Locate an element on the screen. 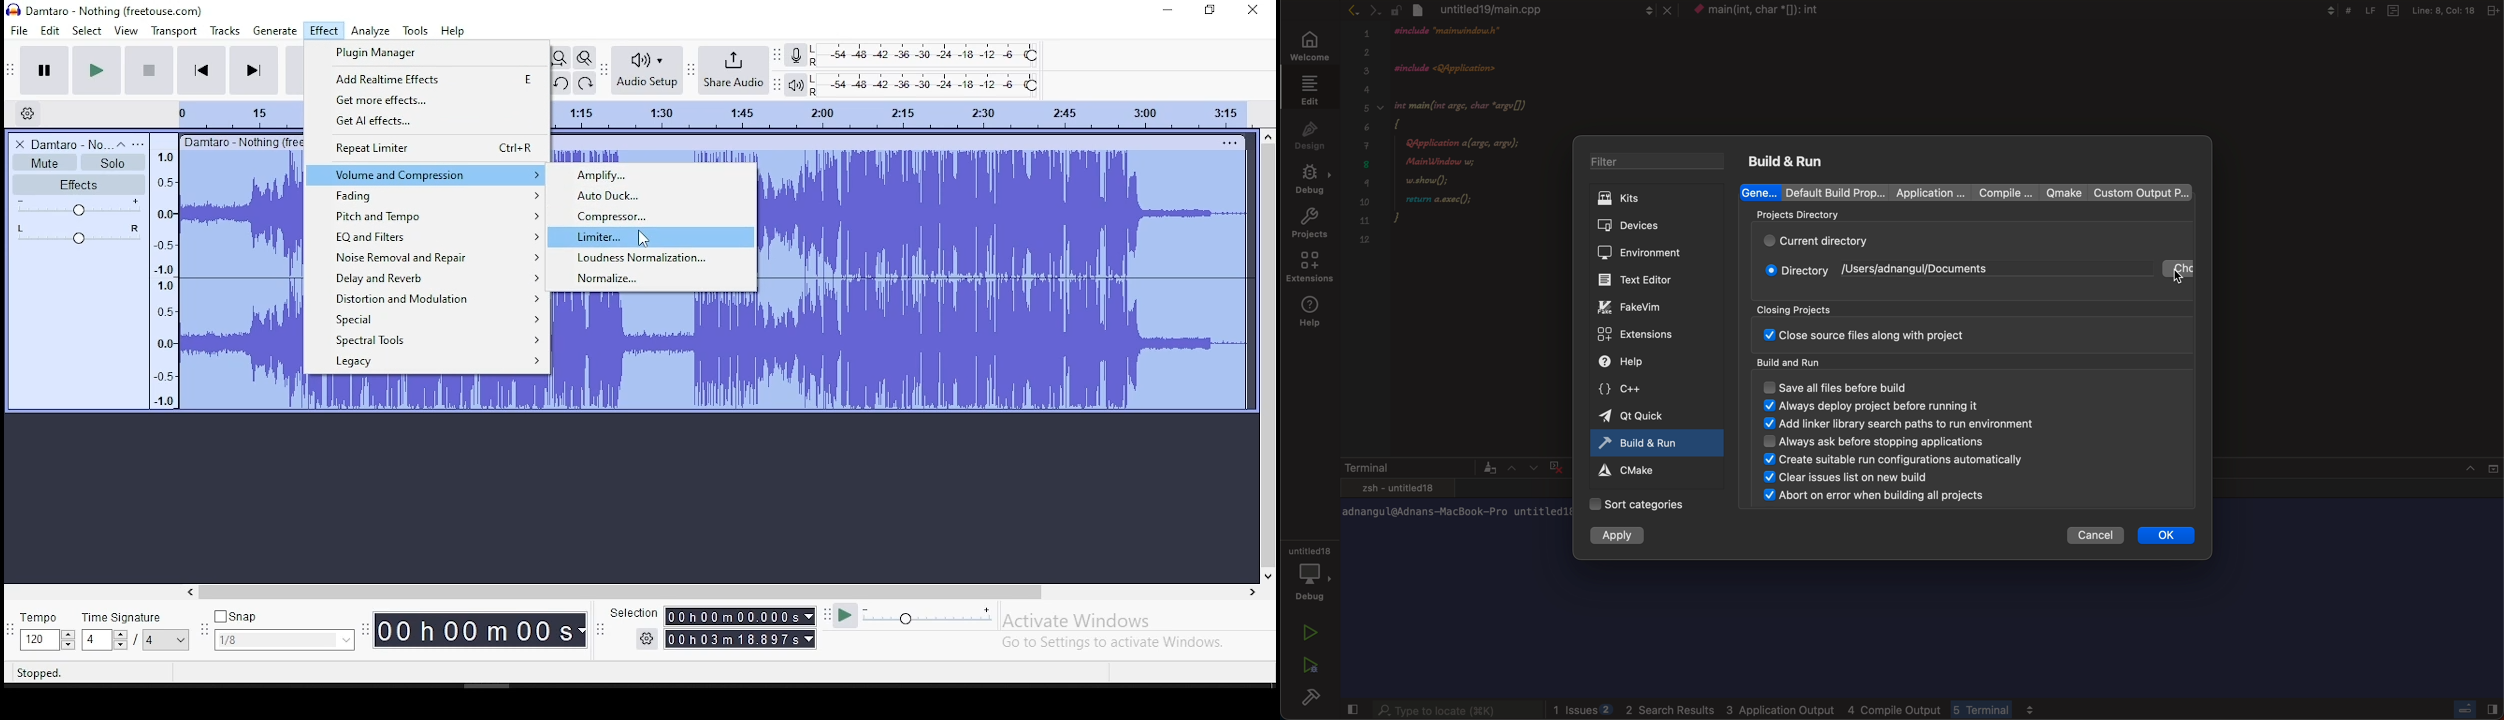 The width and height of the screenshot is (2520, 728). file tab is located at coordinates (1542, 9).